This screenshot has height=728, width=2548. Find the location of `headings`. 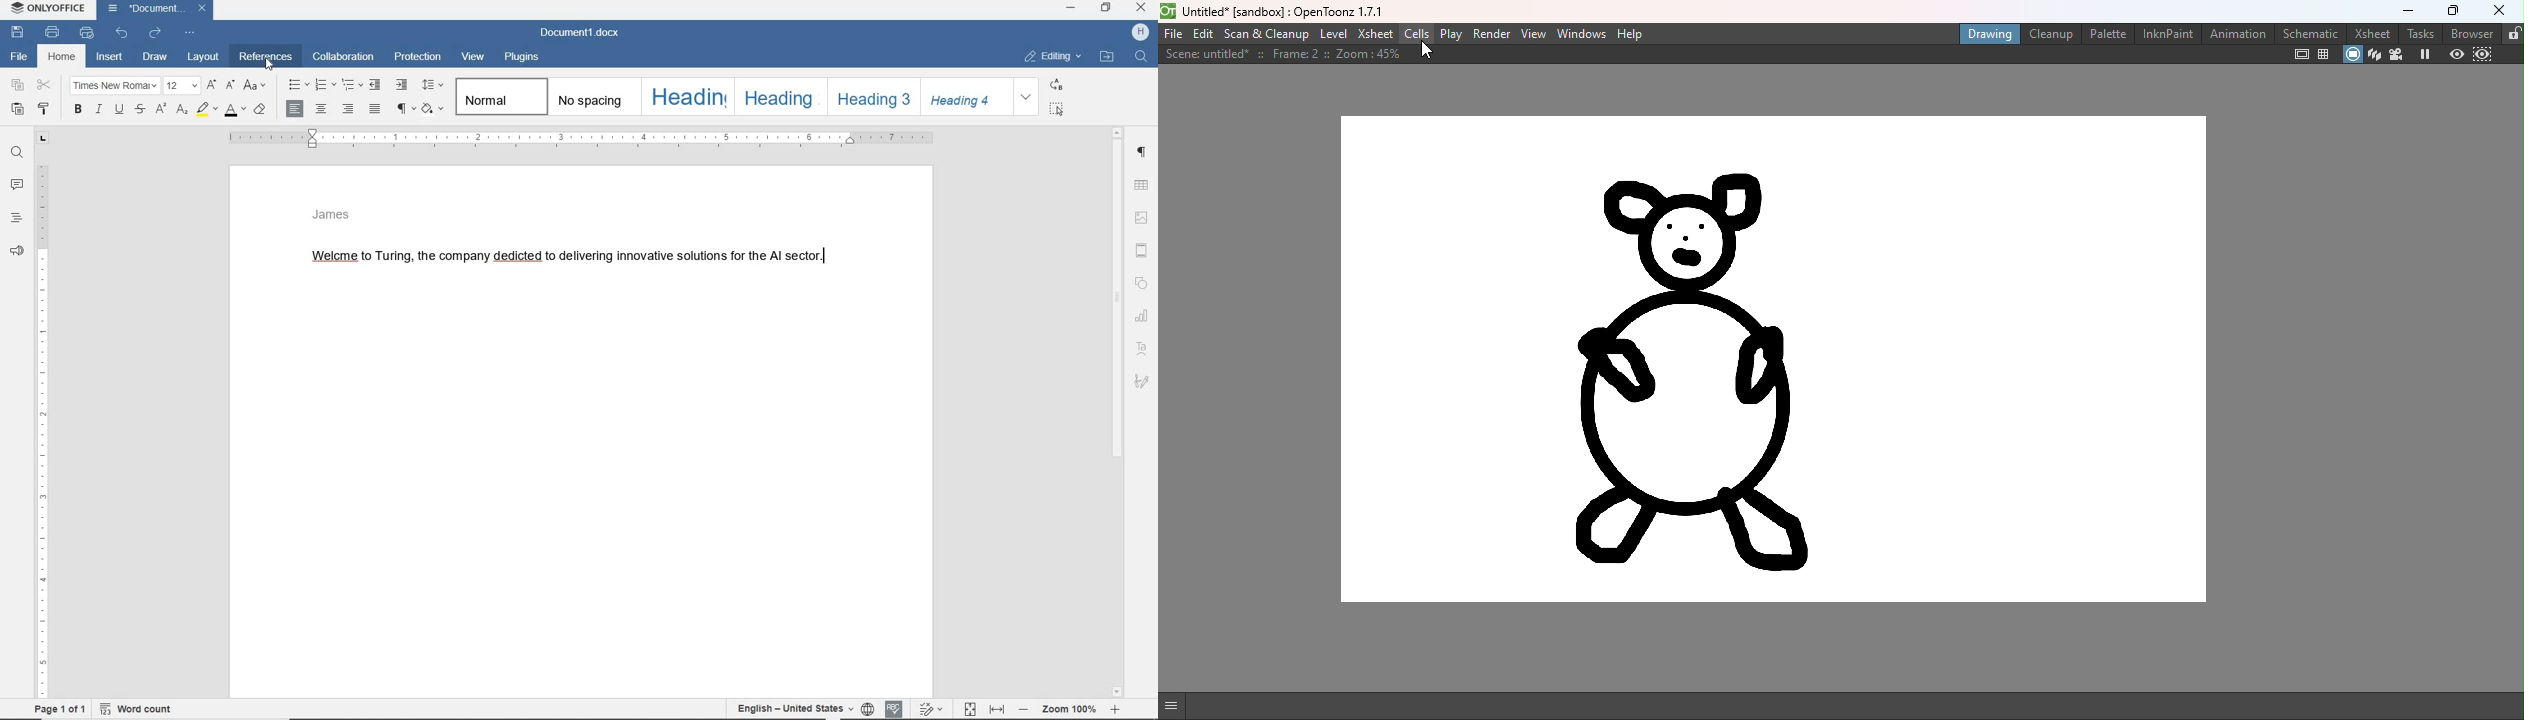

headings is located at coordinates (16, 217).